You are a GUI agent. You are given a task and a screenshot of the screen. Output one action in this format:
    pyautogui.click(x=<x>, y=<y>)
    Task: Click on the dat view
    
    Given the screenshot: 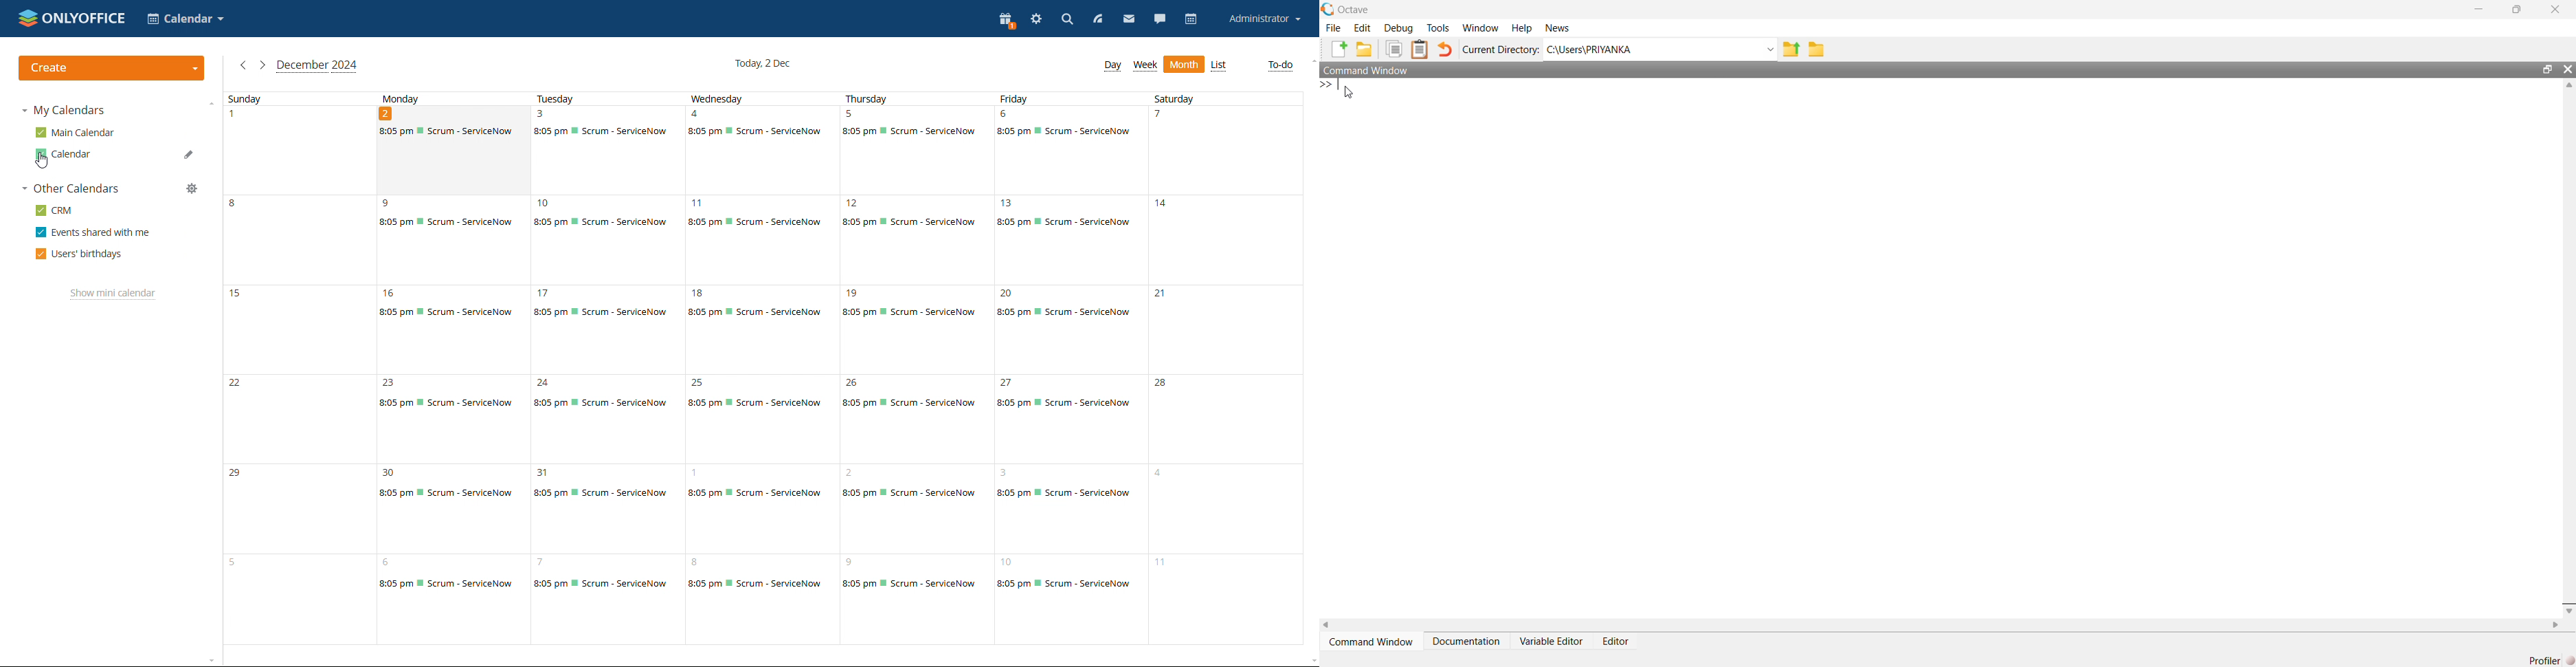 What is the action you would take?
    pyautogui.click(x=1112, y=66)
    